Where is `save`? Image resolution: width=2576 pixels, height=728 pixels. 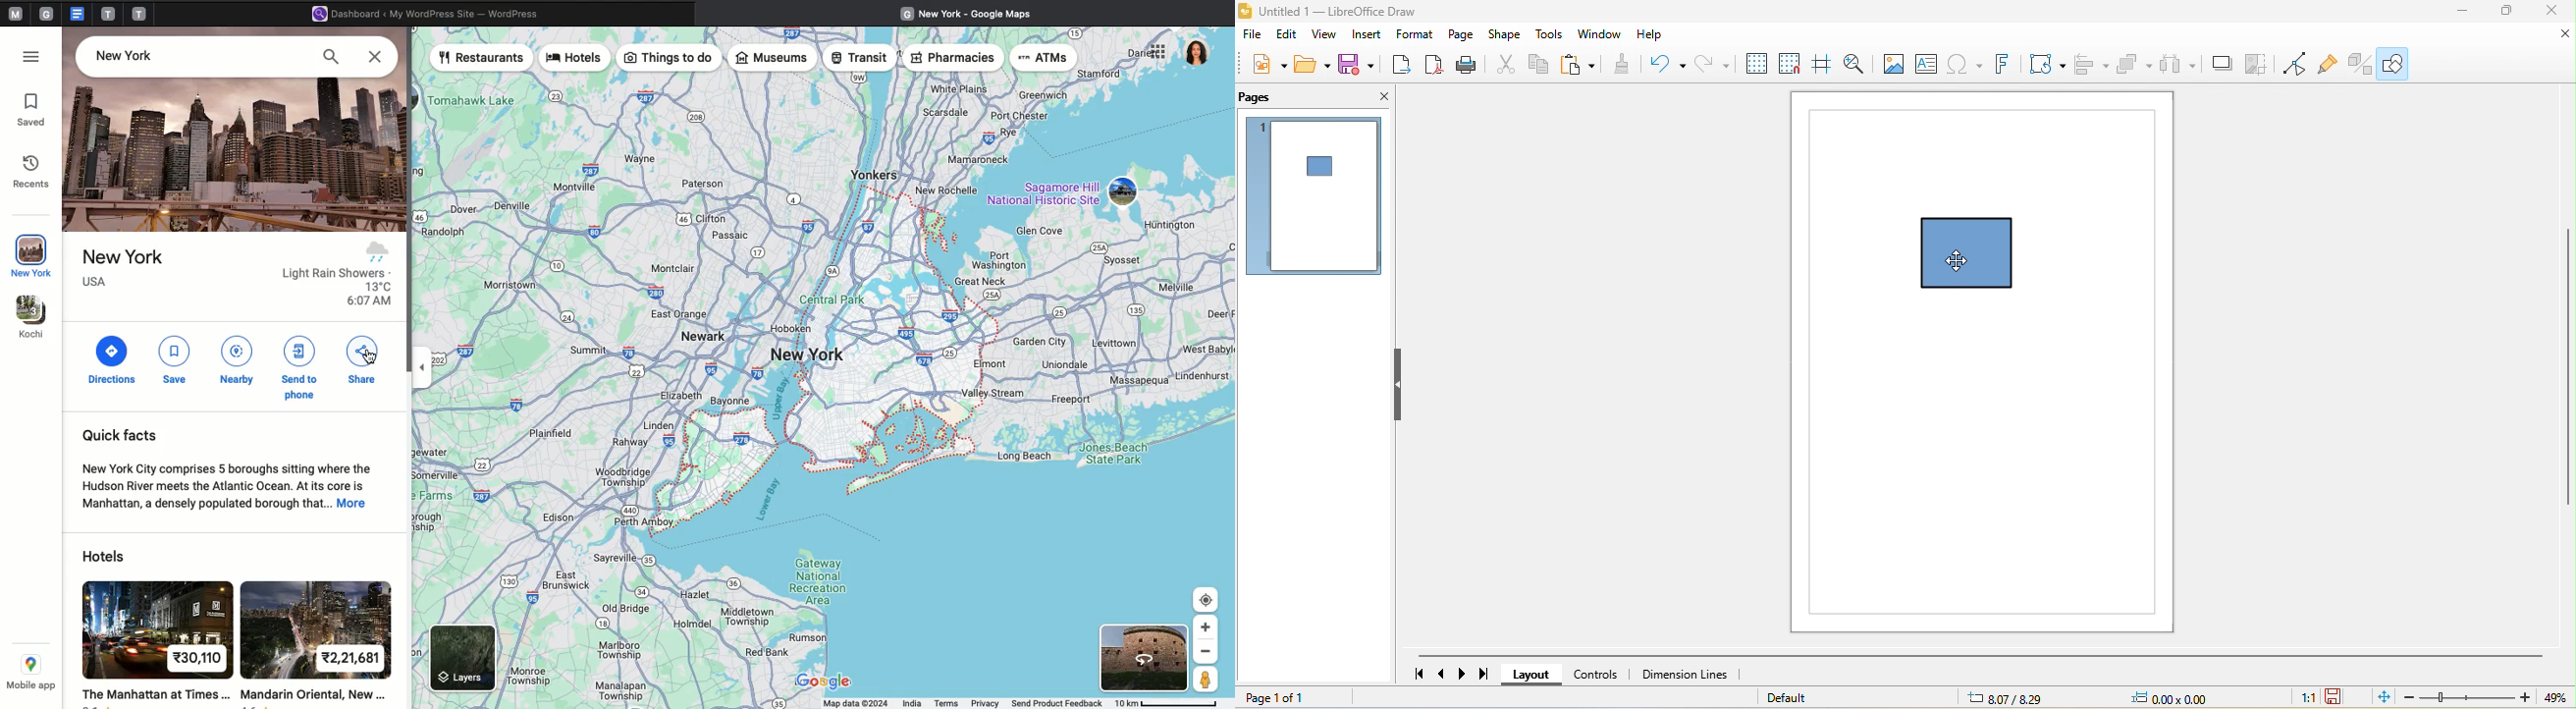
save is located at coordinates (1360, 64).